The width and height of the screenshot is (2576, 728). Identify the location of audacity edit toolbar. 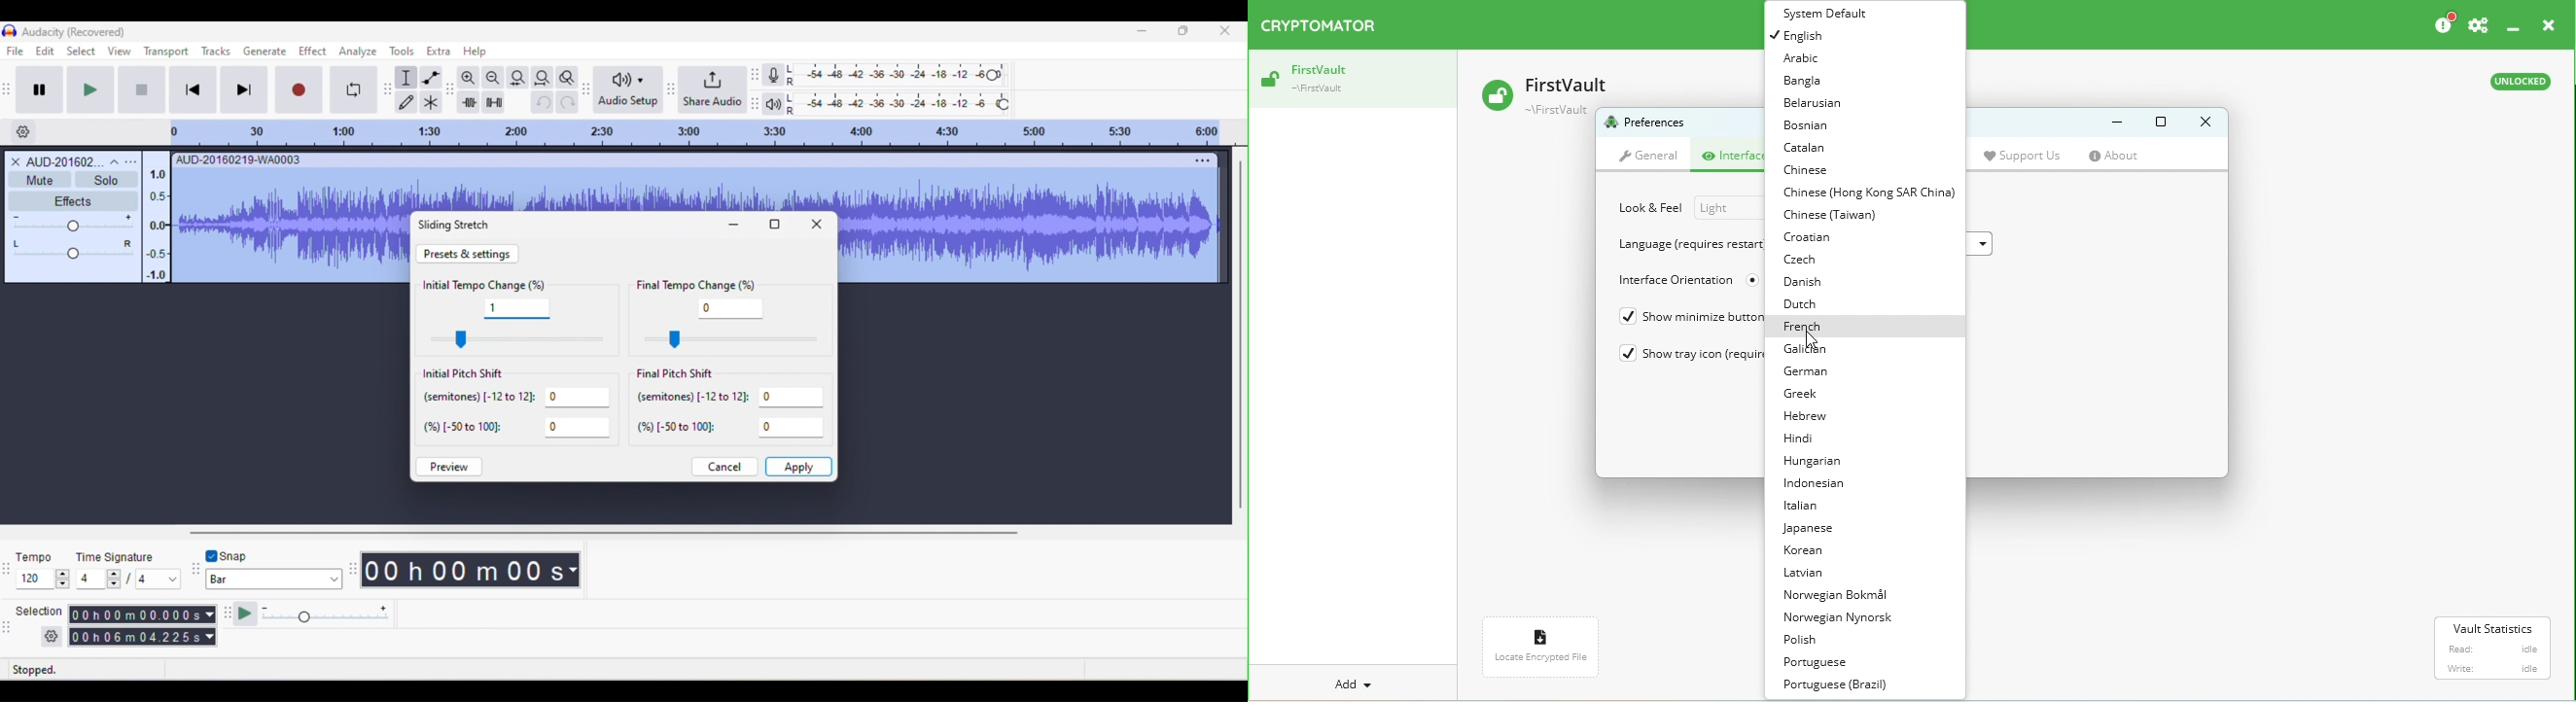
(451, 91).